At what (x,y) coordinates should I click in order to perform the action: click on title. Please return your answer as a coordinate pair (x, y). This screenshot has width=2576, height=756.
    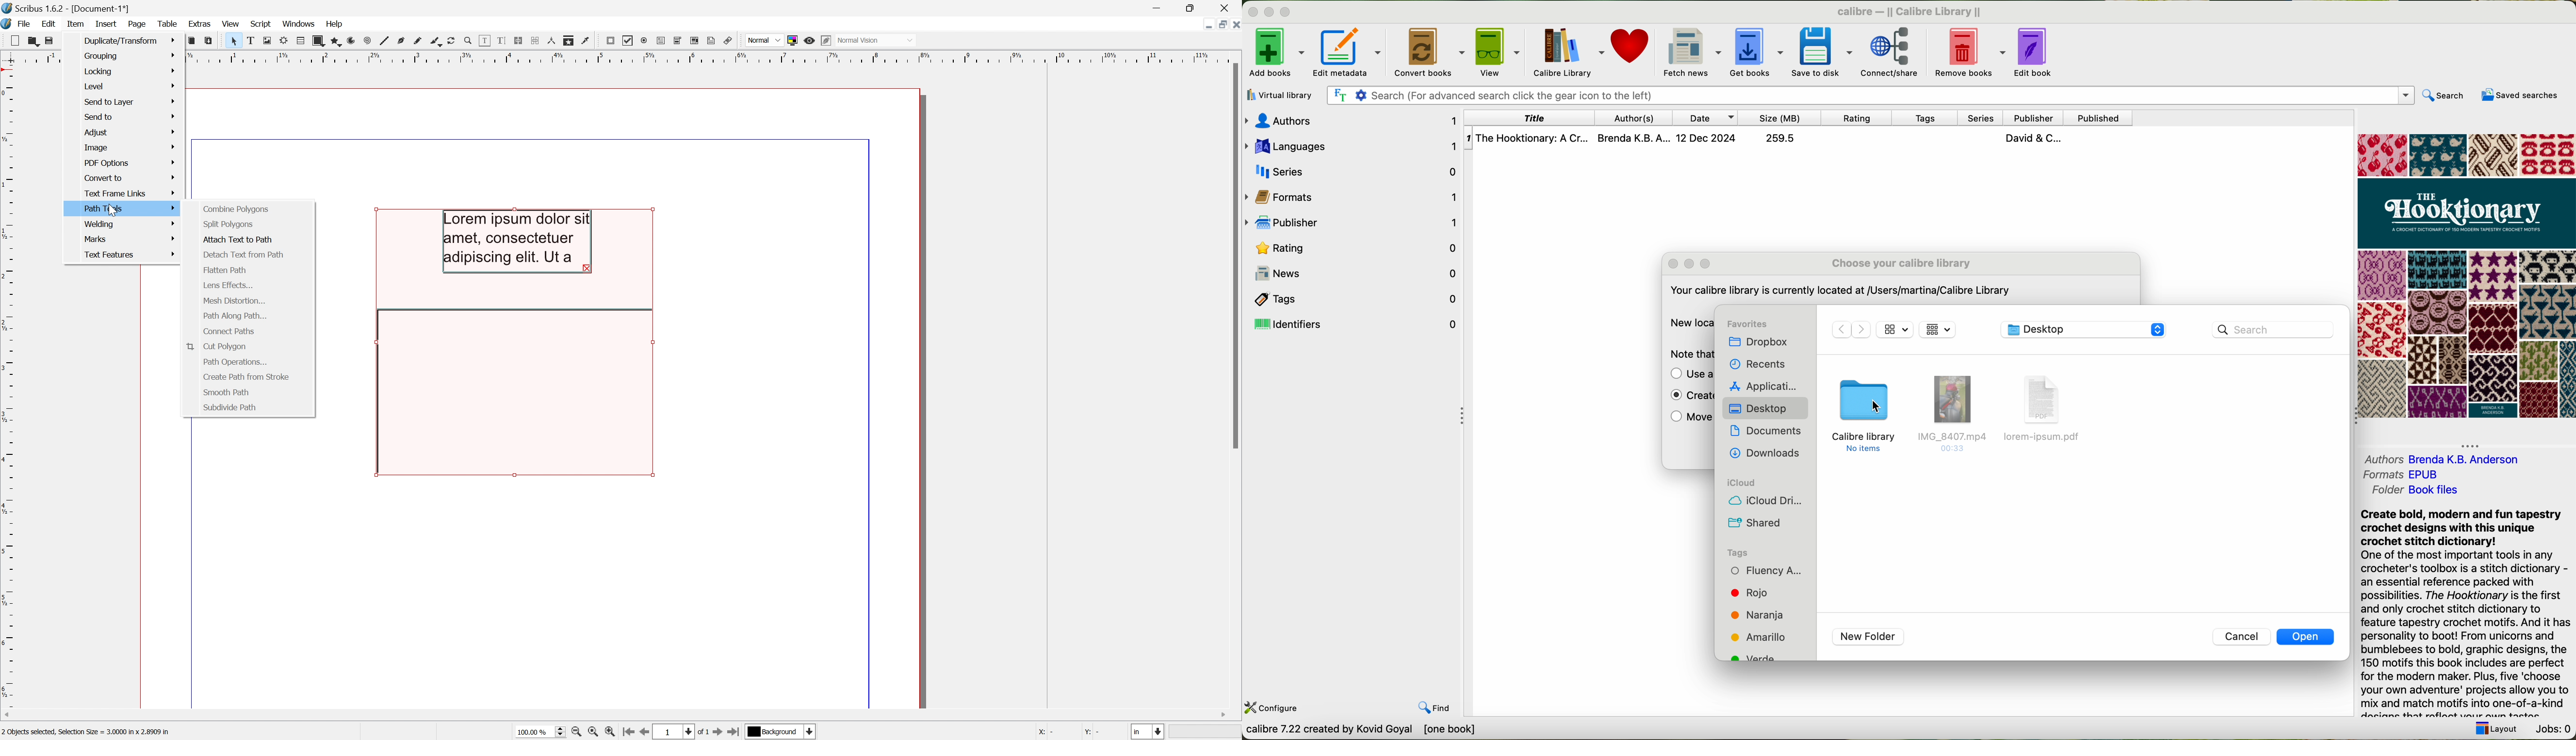
    Looking at the image, I should click on (1529, 118).